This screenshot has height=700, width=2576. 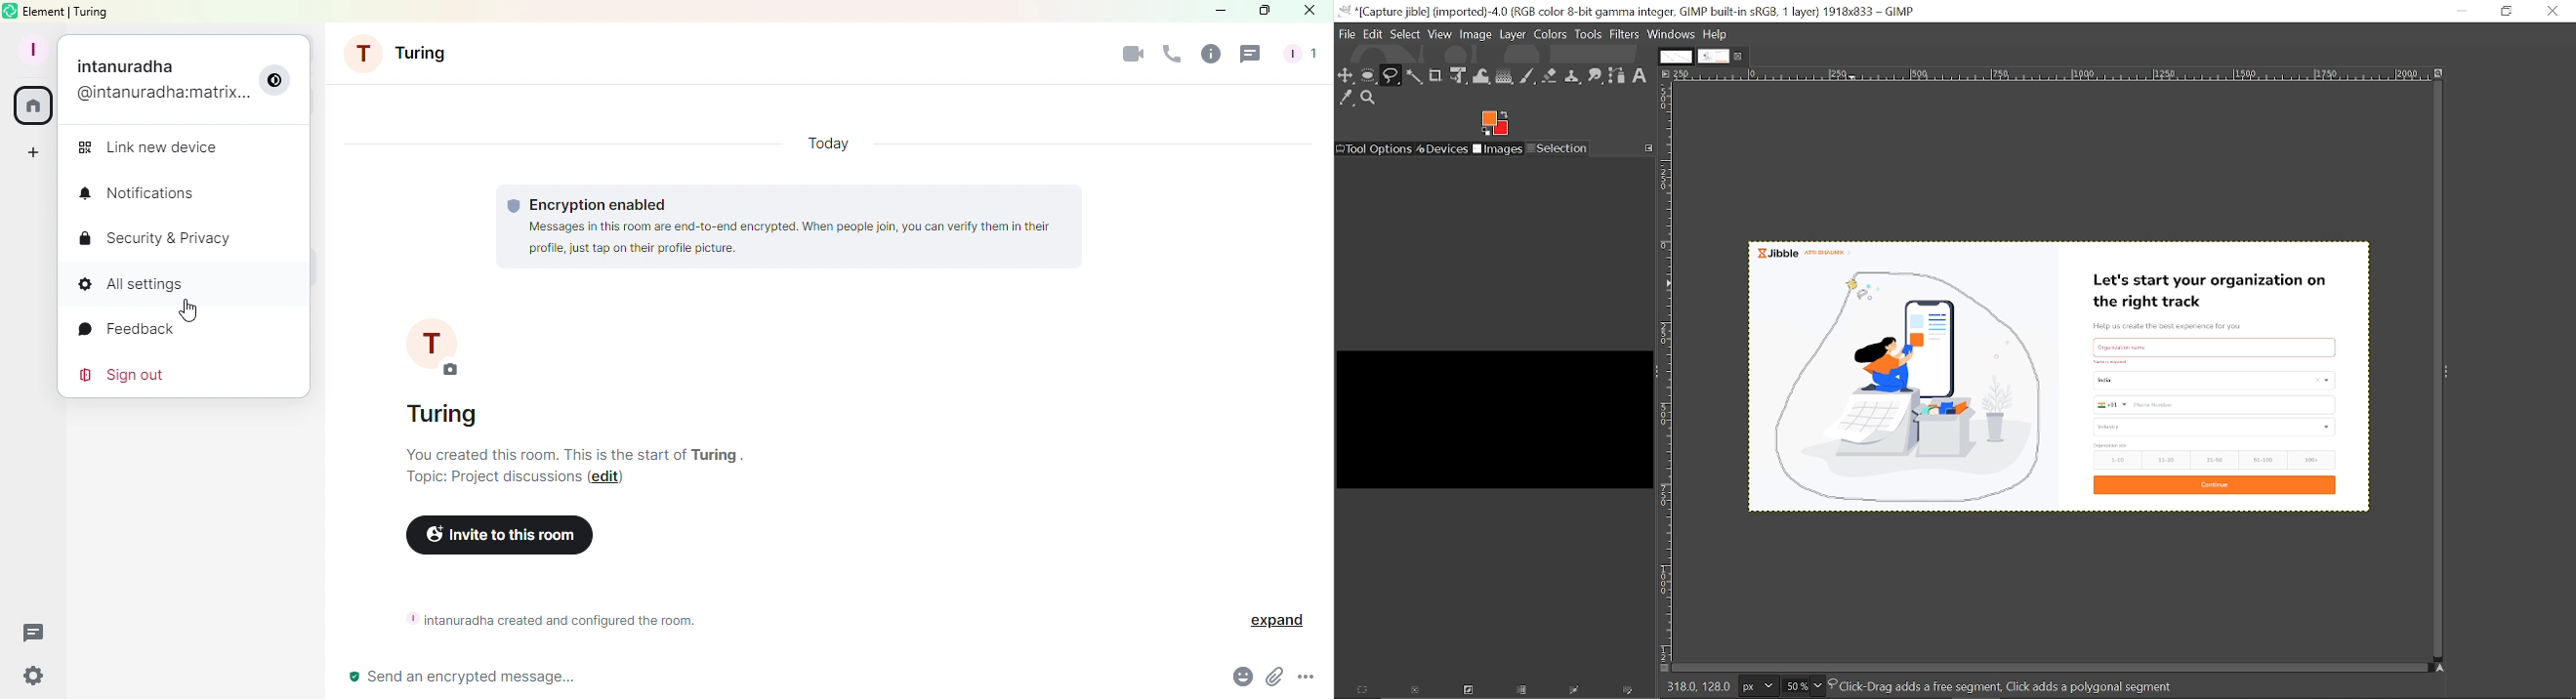 I want to click on help, so click(x=1716, y=34).